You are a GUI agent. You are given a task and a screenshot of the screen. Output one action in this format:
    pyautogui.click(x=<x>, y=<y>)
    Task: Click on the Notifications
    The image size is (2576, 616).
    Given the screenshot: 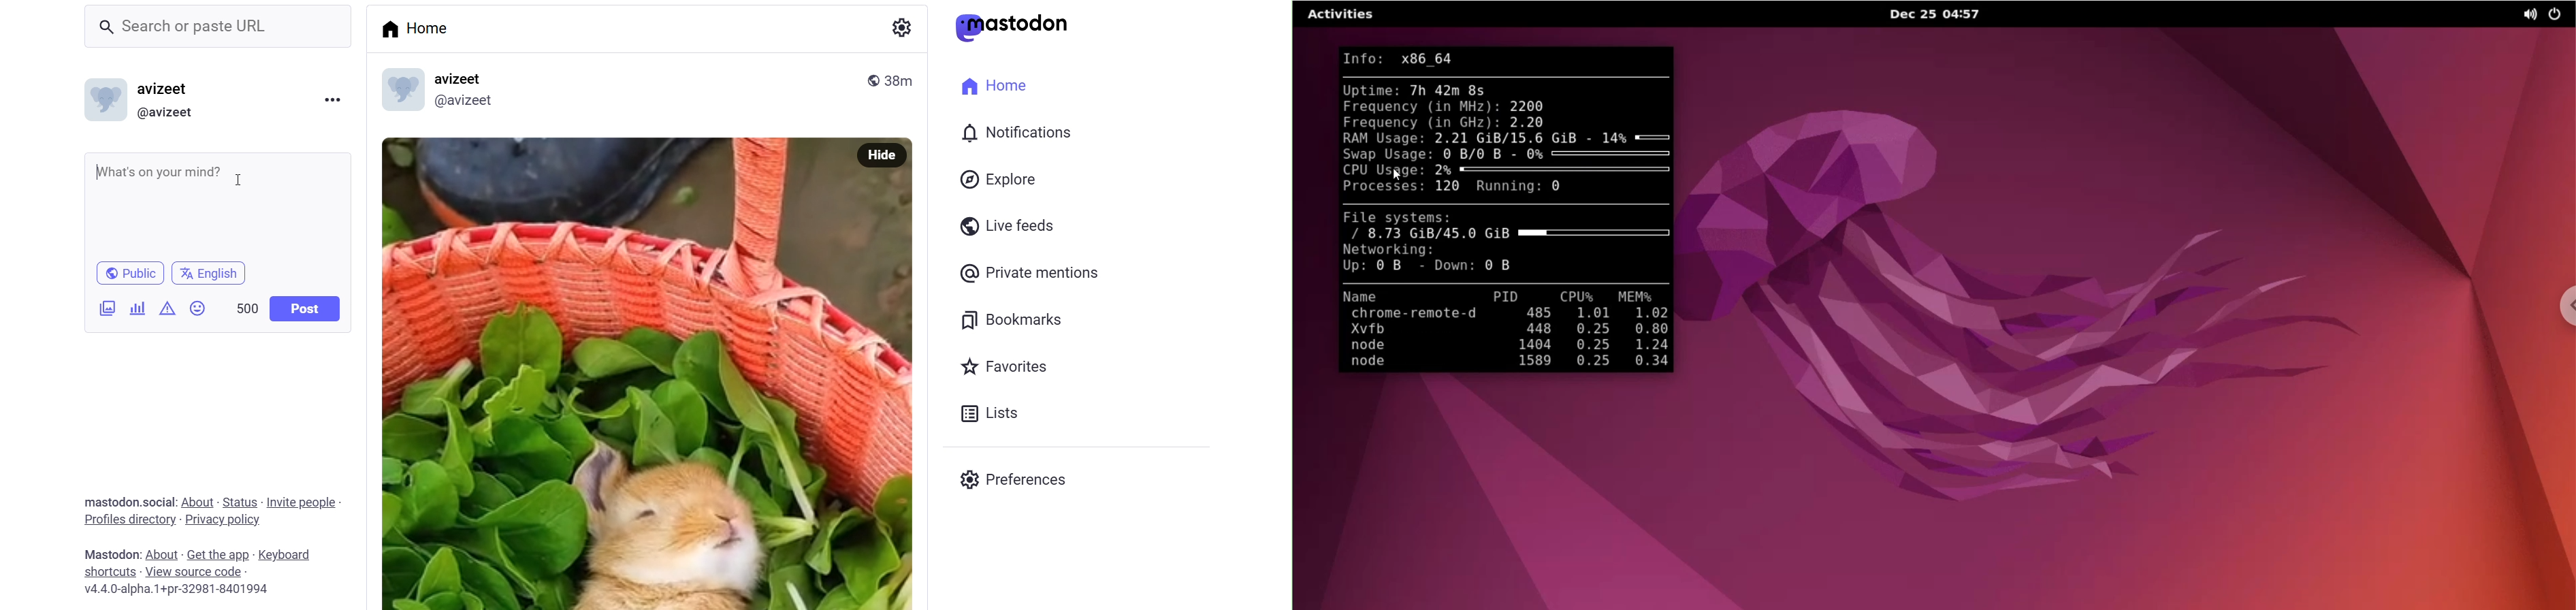 What is the action you would take?
    pyautogui.click(x=1020, y=133)
    